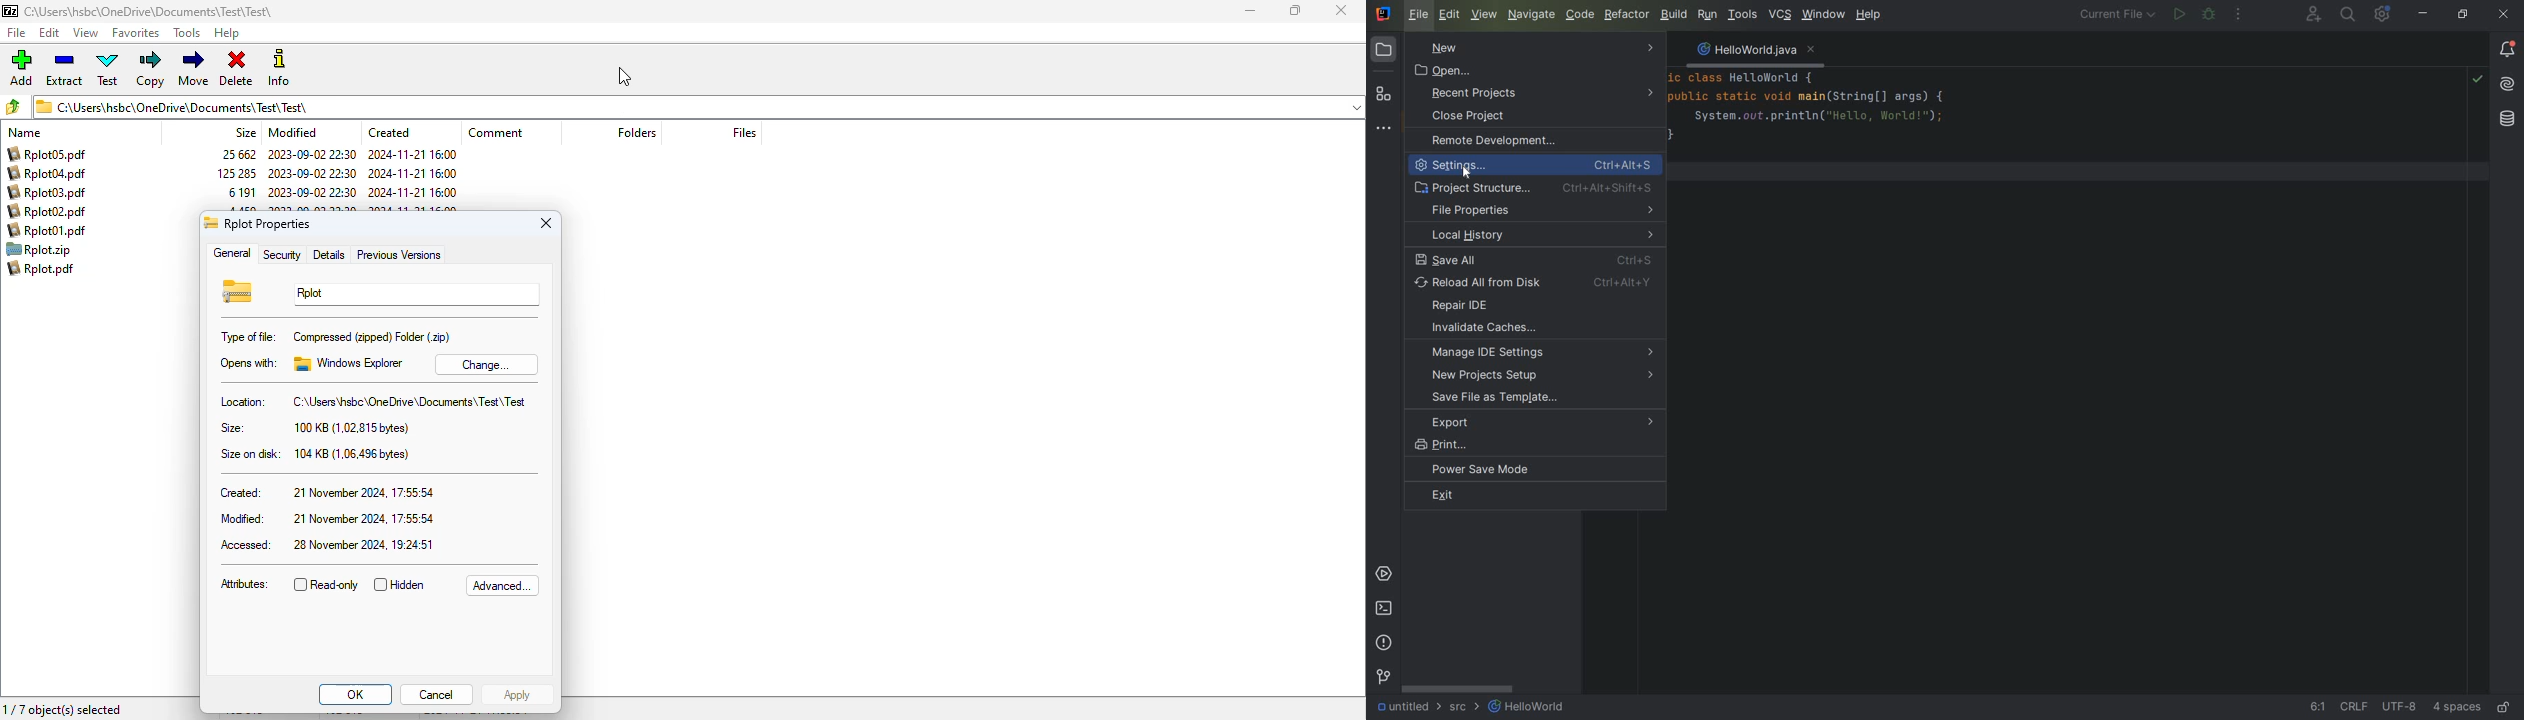  What do you see at coordinates (2357, 708) in the screenshot?
I see `line separator` at bounding box center [2357, 708].